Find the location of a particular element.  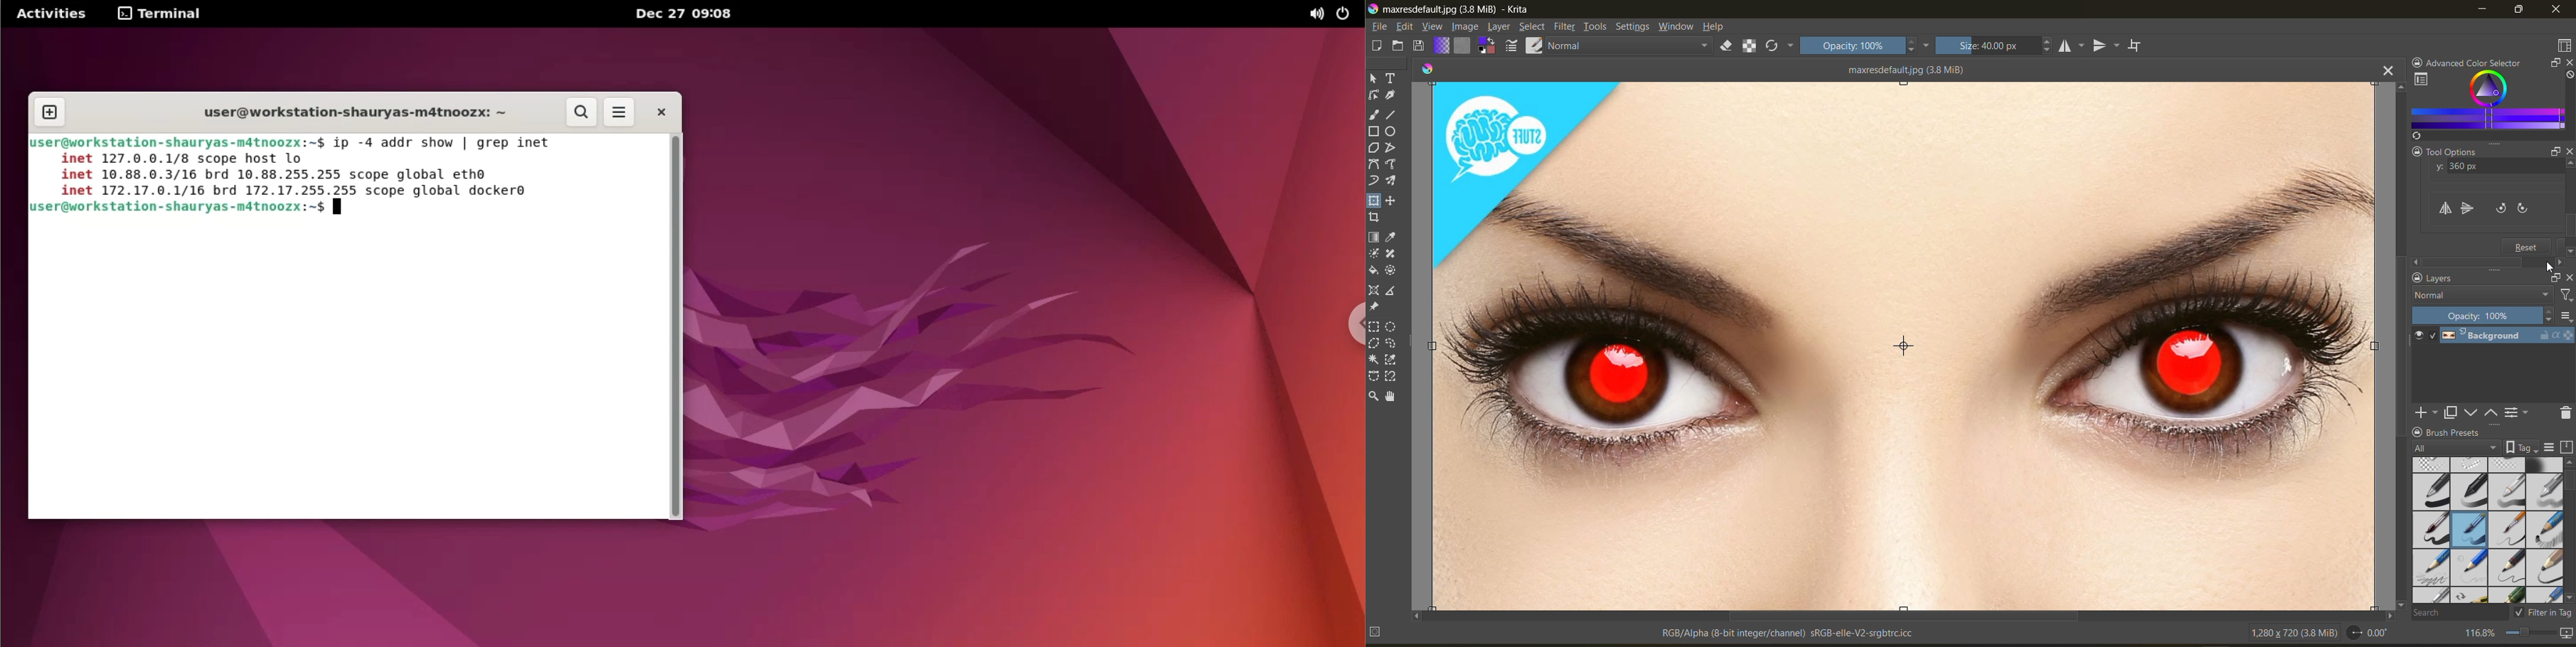

tool is located at coordinates (1392, 115).